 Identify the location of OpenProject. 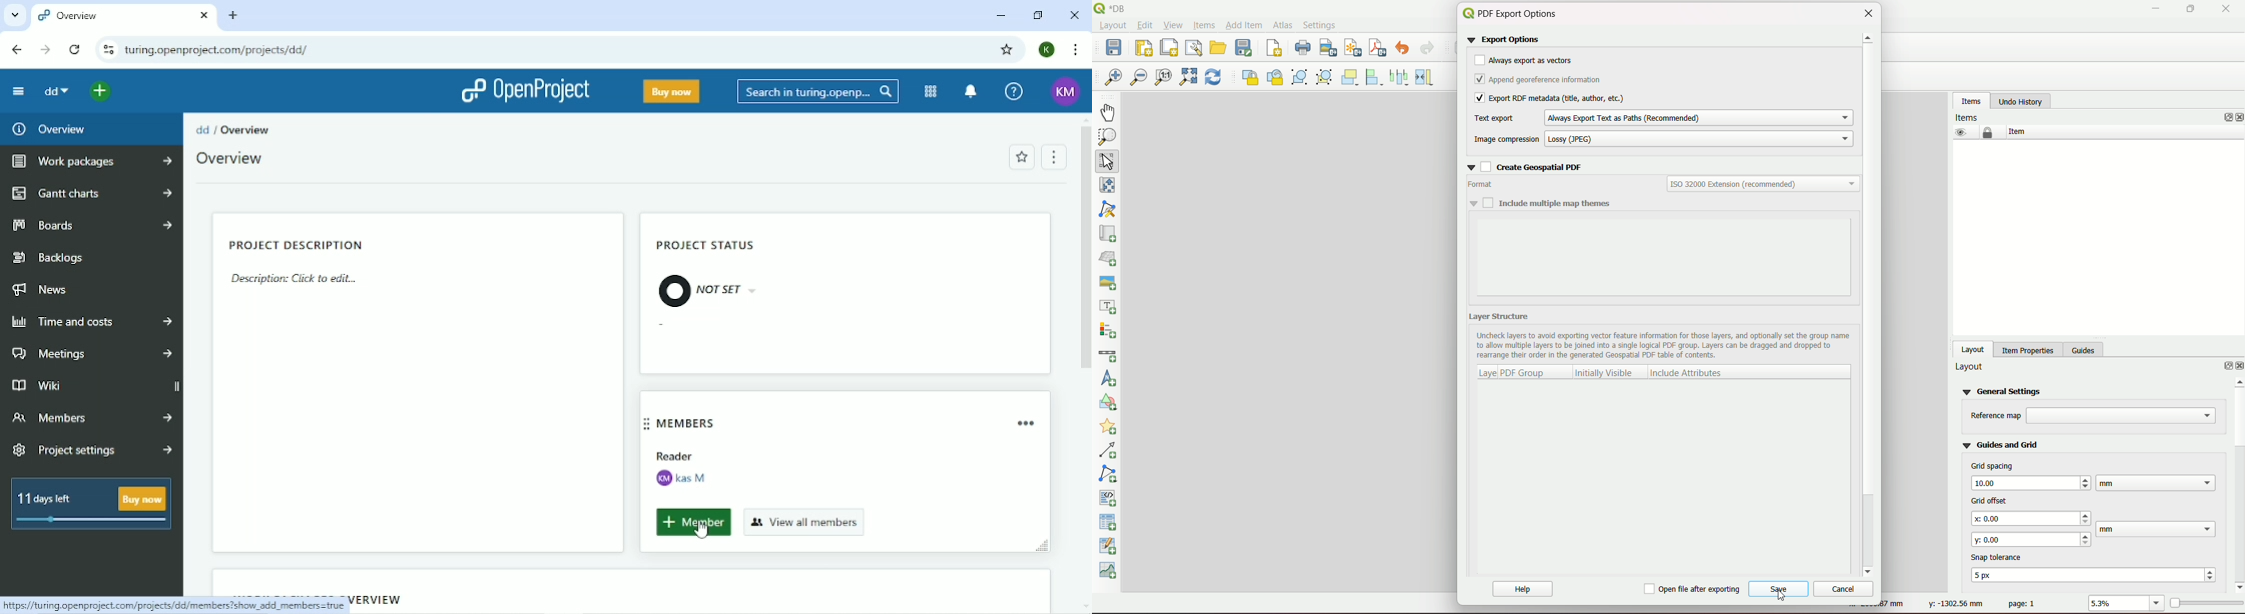
(527, 90).